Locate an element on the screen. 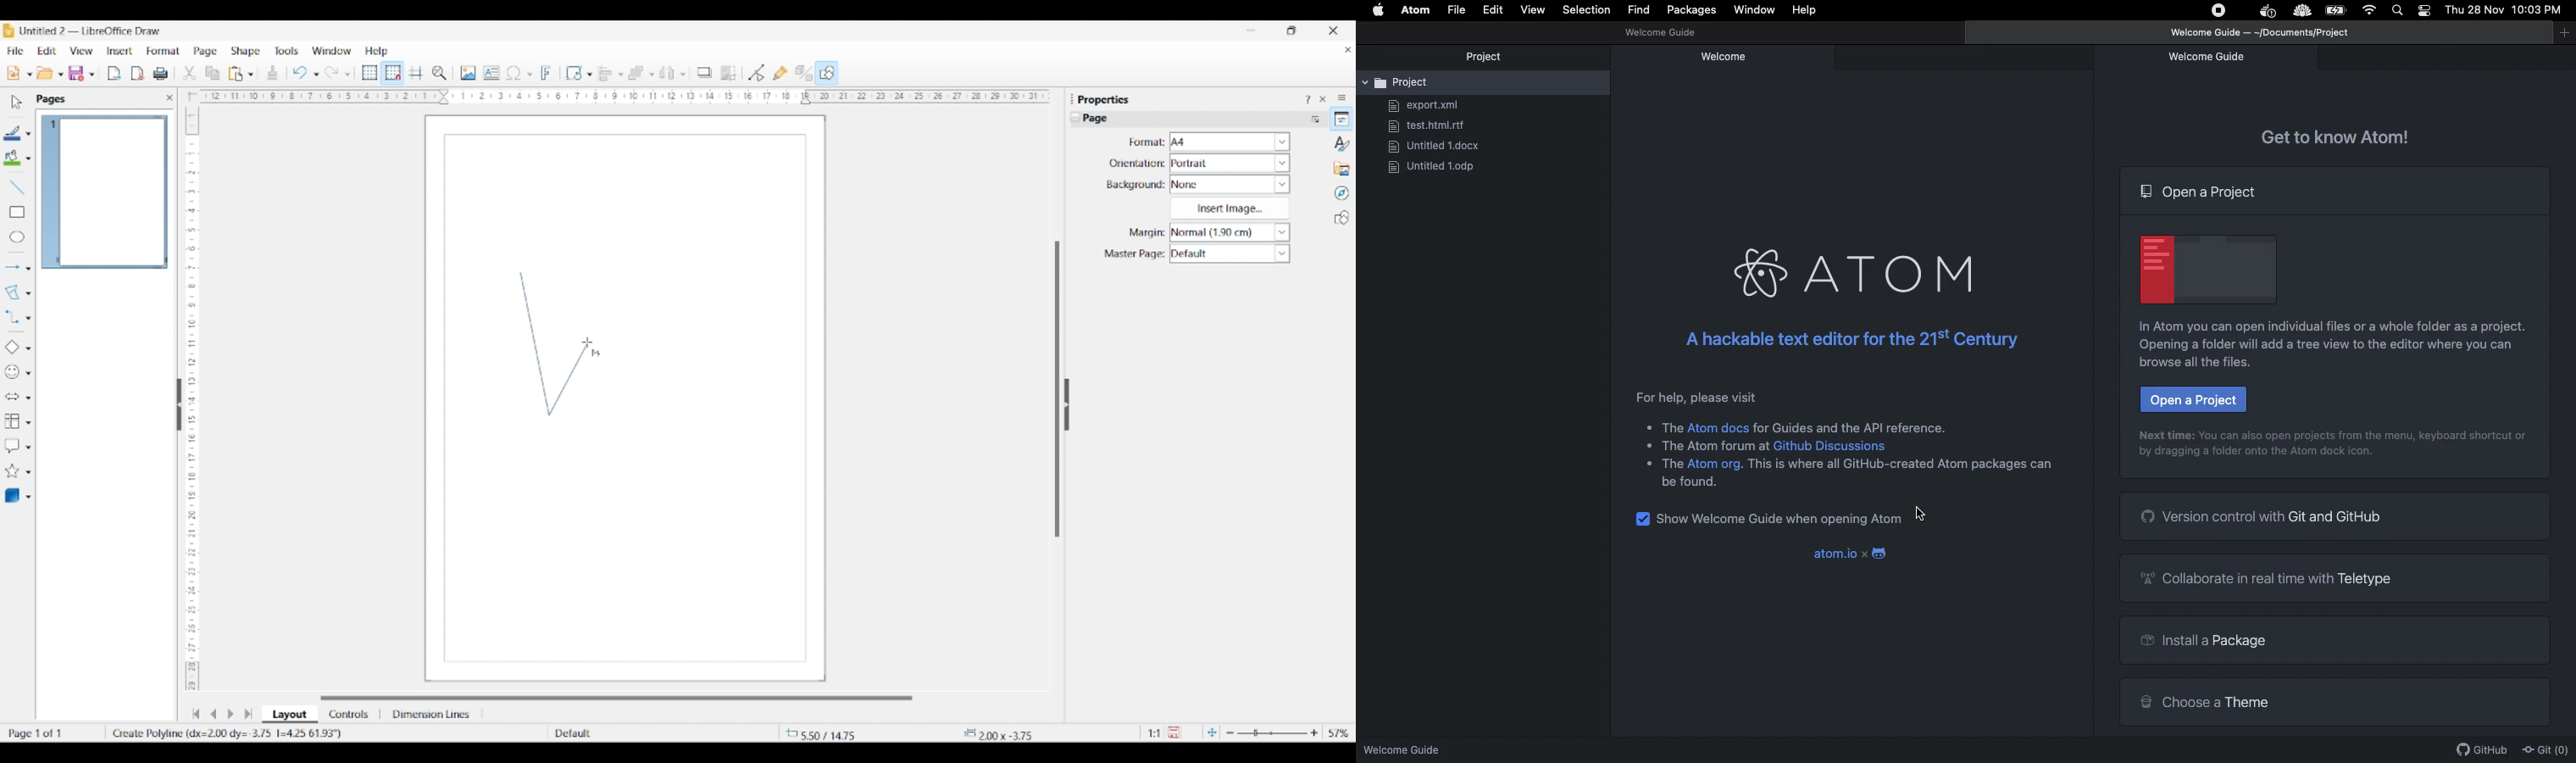 The image size is (2576, 784). Callout shape options is located at coordinates (28, 447).